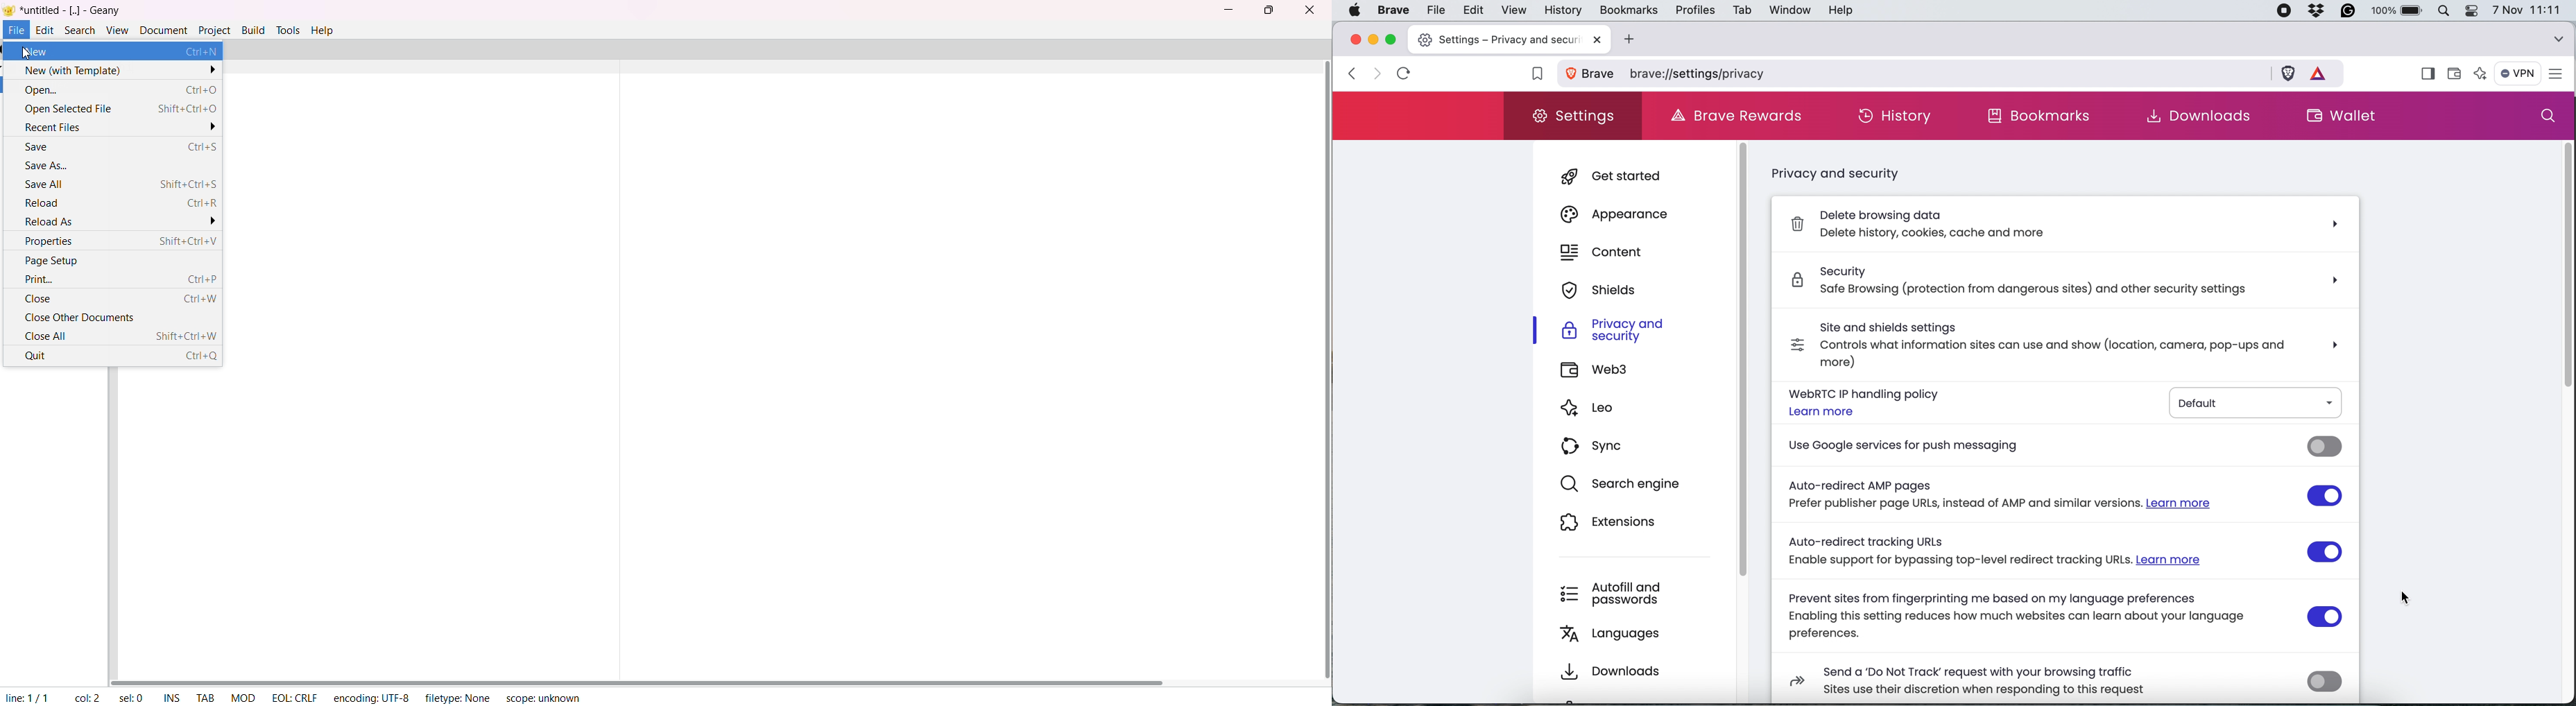  What do you see at coordinates (1739, 115) in the screenshot?
I see `brave rewards` at bounding box center [1739, 115].